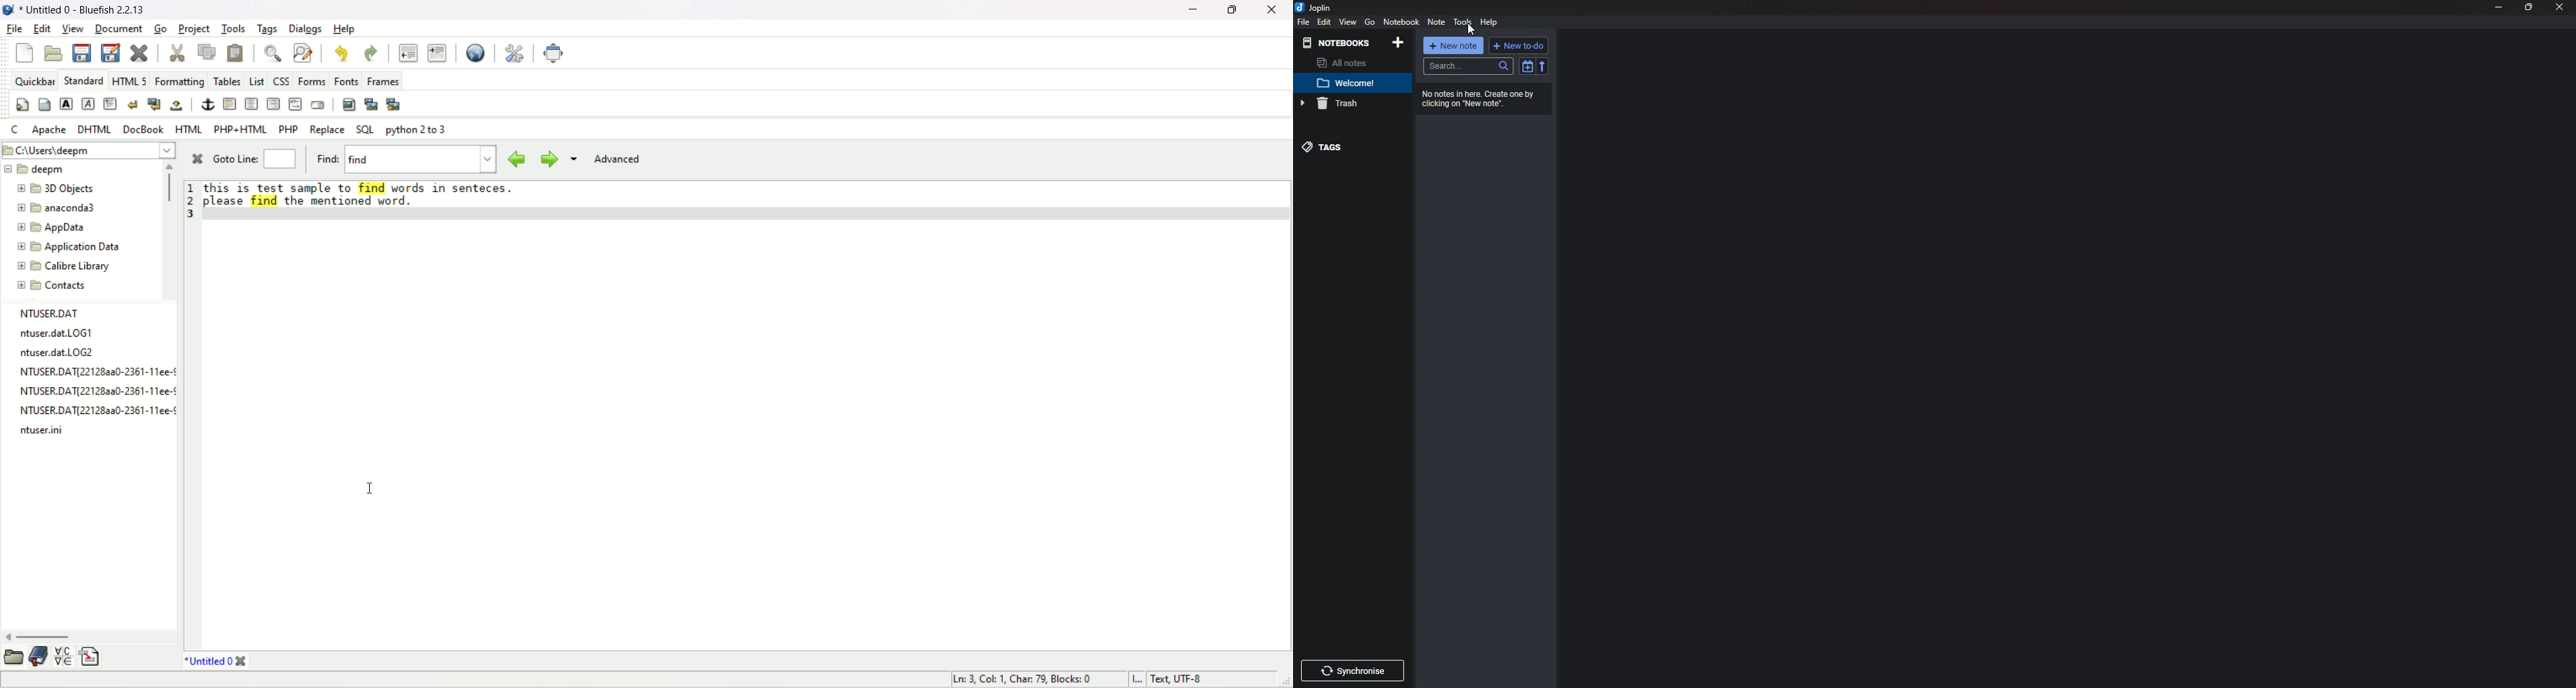  Describe the element at coordinates (1351, 83) in the screenshot. I see `note` at that location.